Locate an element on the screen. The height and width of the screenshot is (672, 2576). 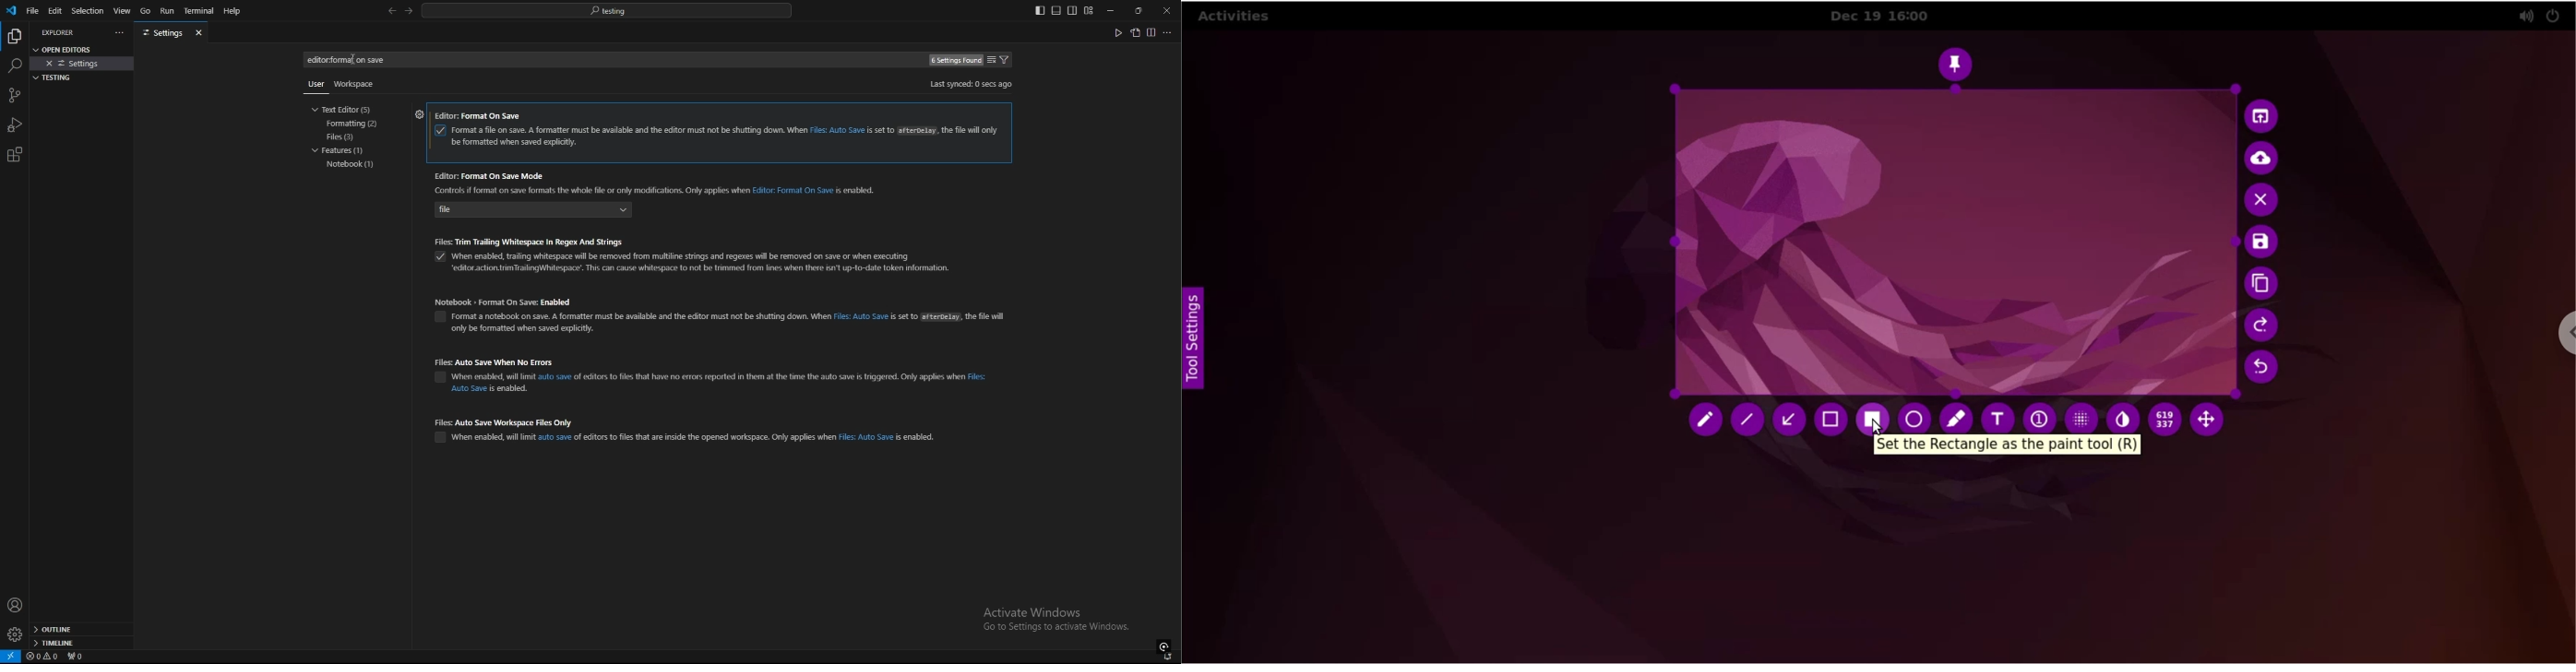
files auto save workspace files only informations is located at coordinates (694, 437).